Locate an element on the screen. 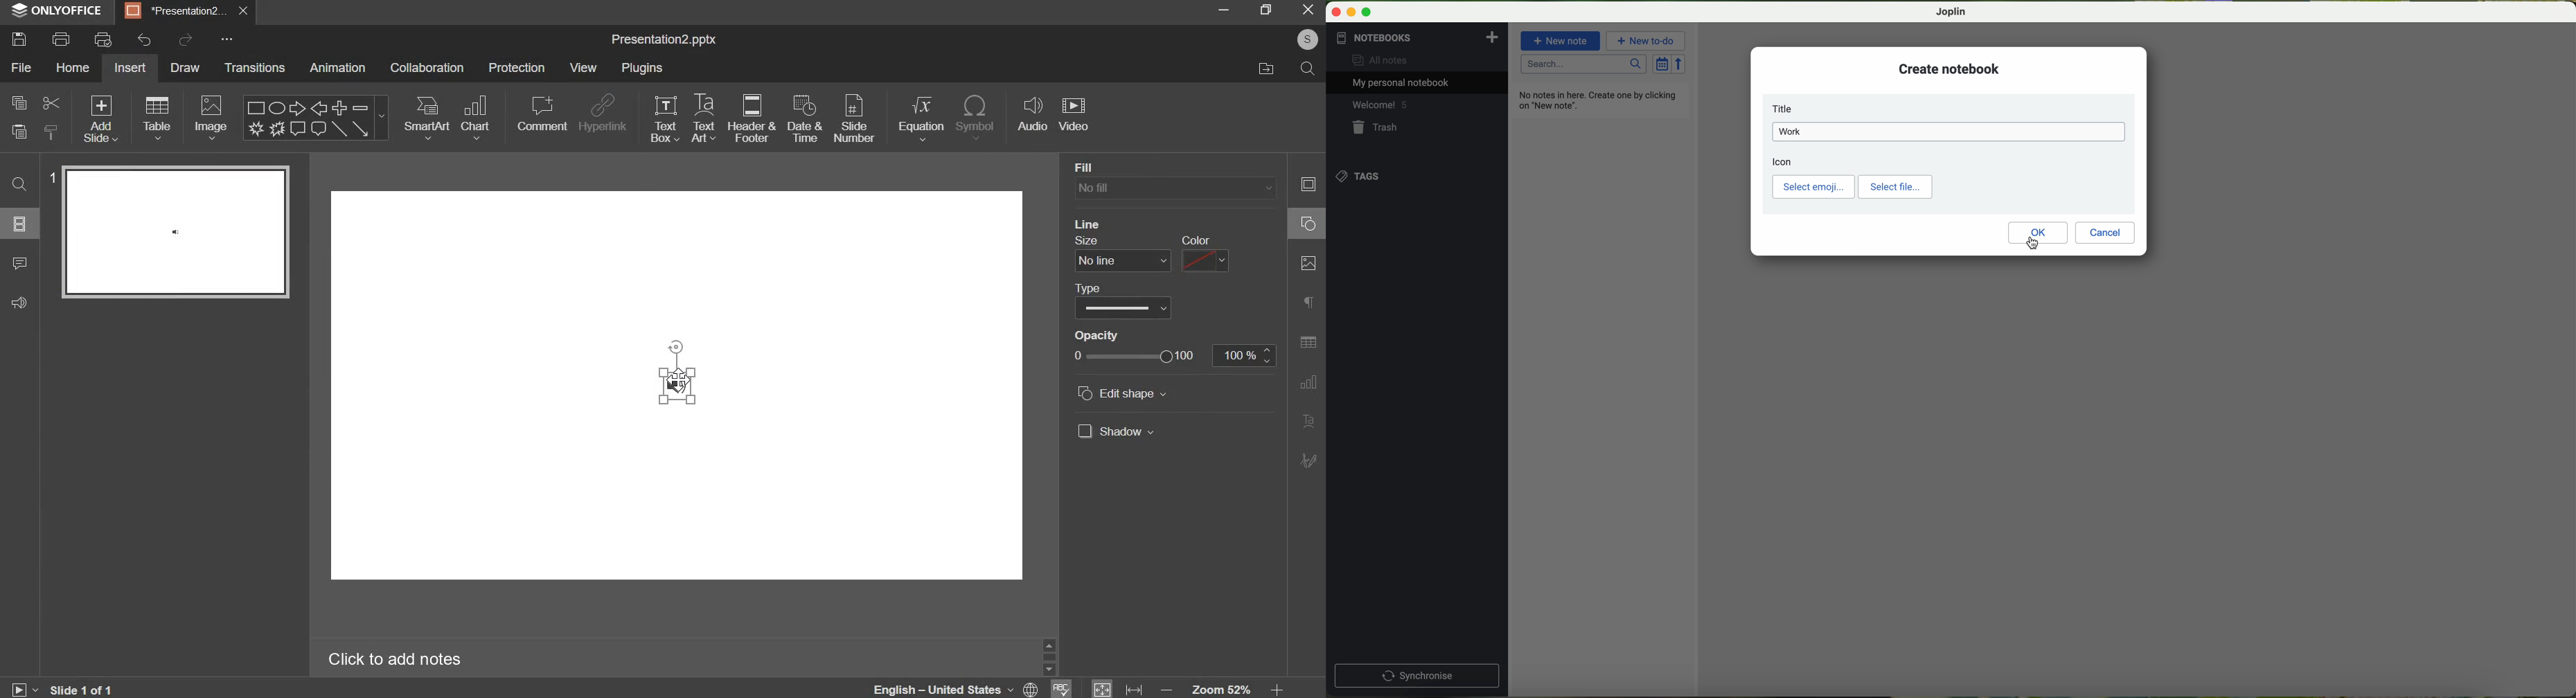 Image resolution: width=2576 pixels, height=700 pixels. transitions is located at coordinates (256, 69).